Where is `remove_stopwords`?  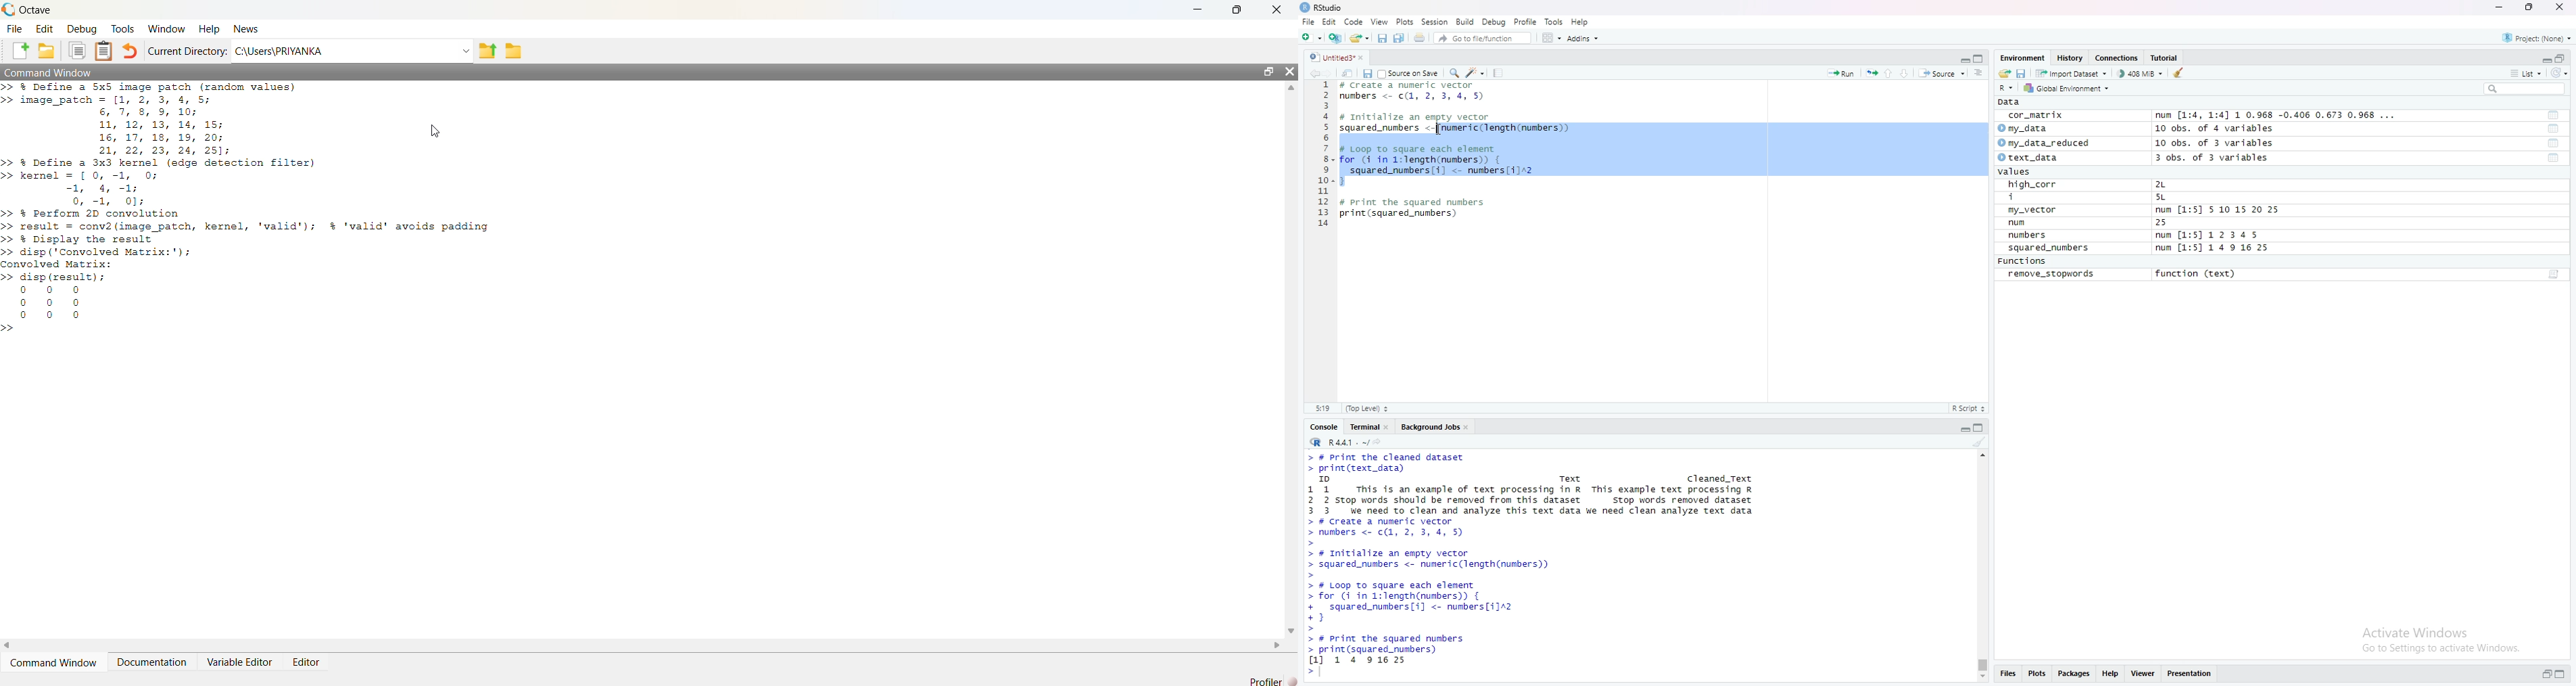 remove_stopwords is located at coordinates (2052, 274).